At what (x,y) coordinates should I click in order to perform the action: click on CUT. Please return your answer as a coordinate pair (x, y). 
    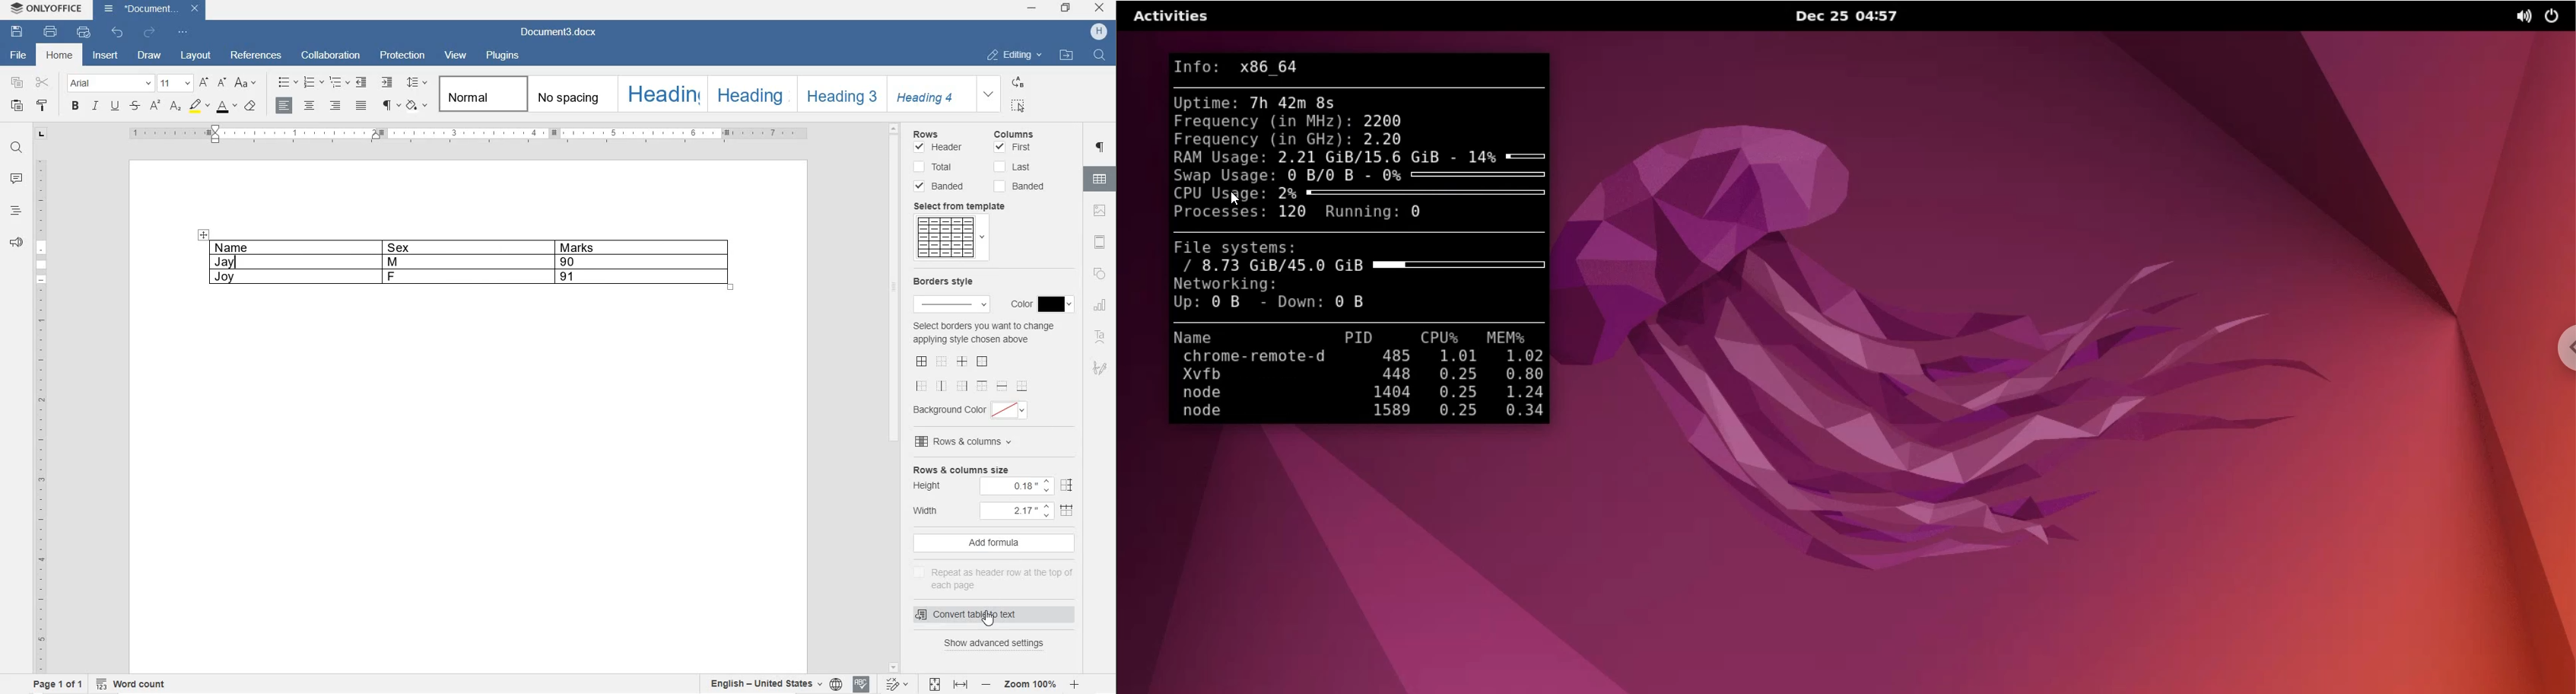
    Looking at the image, I should click on (44, 82).